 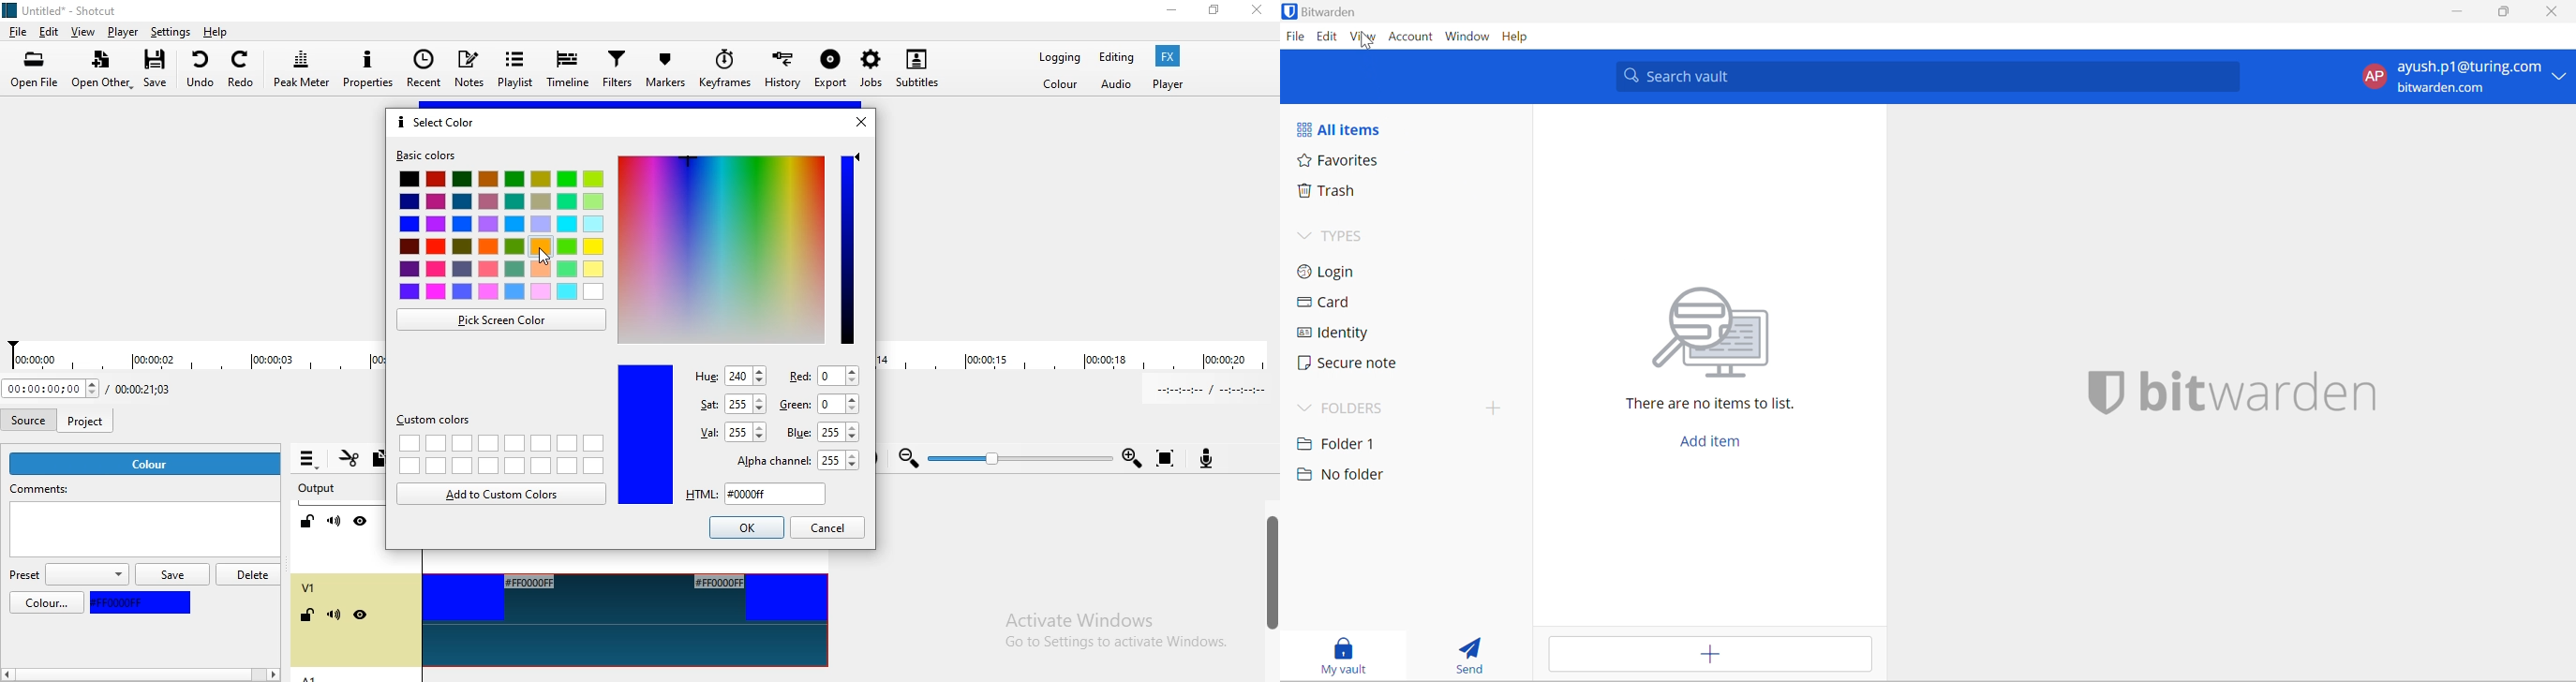 What do you see at coordinates (624, 624) in the screenshot?
I see `video track` at bounding box center [624, 624].